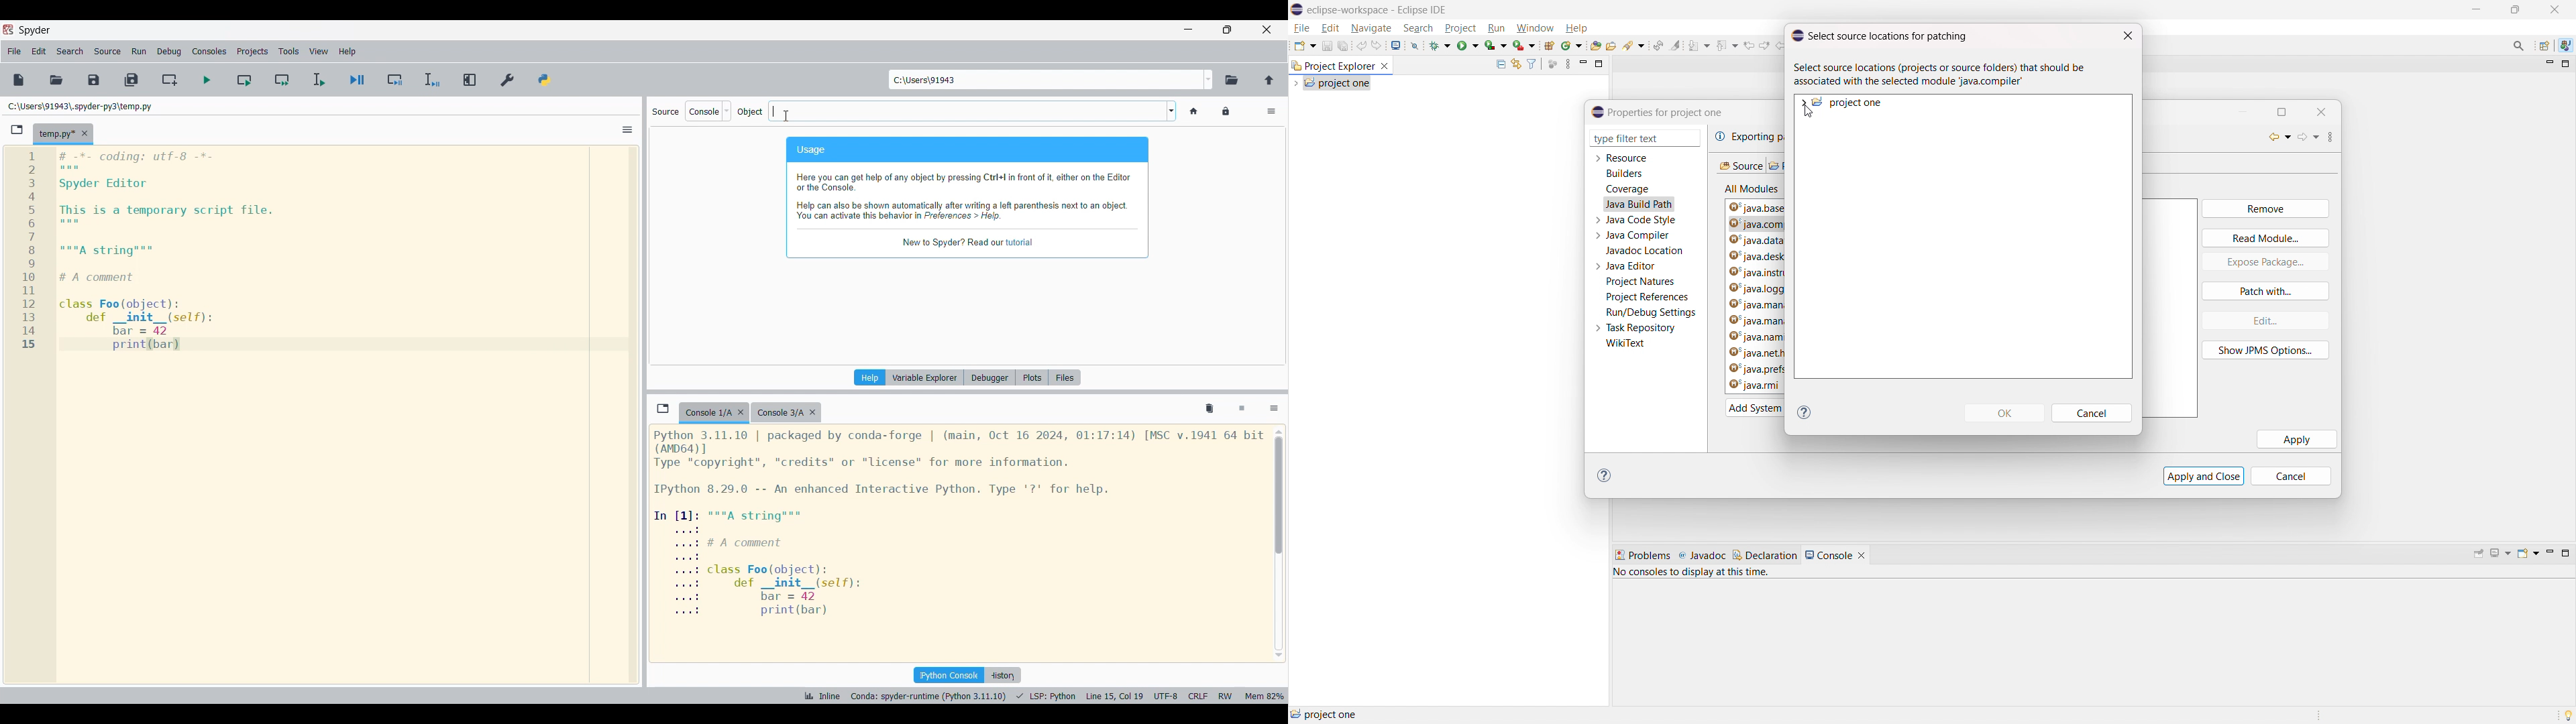 The image size is (2576, 728). Describe the element at coordinates (207, 80) in the screenshot. I see `Run file` at that location.